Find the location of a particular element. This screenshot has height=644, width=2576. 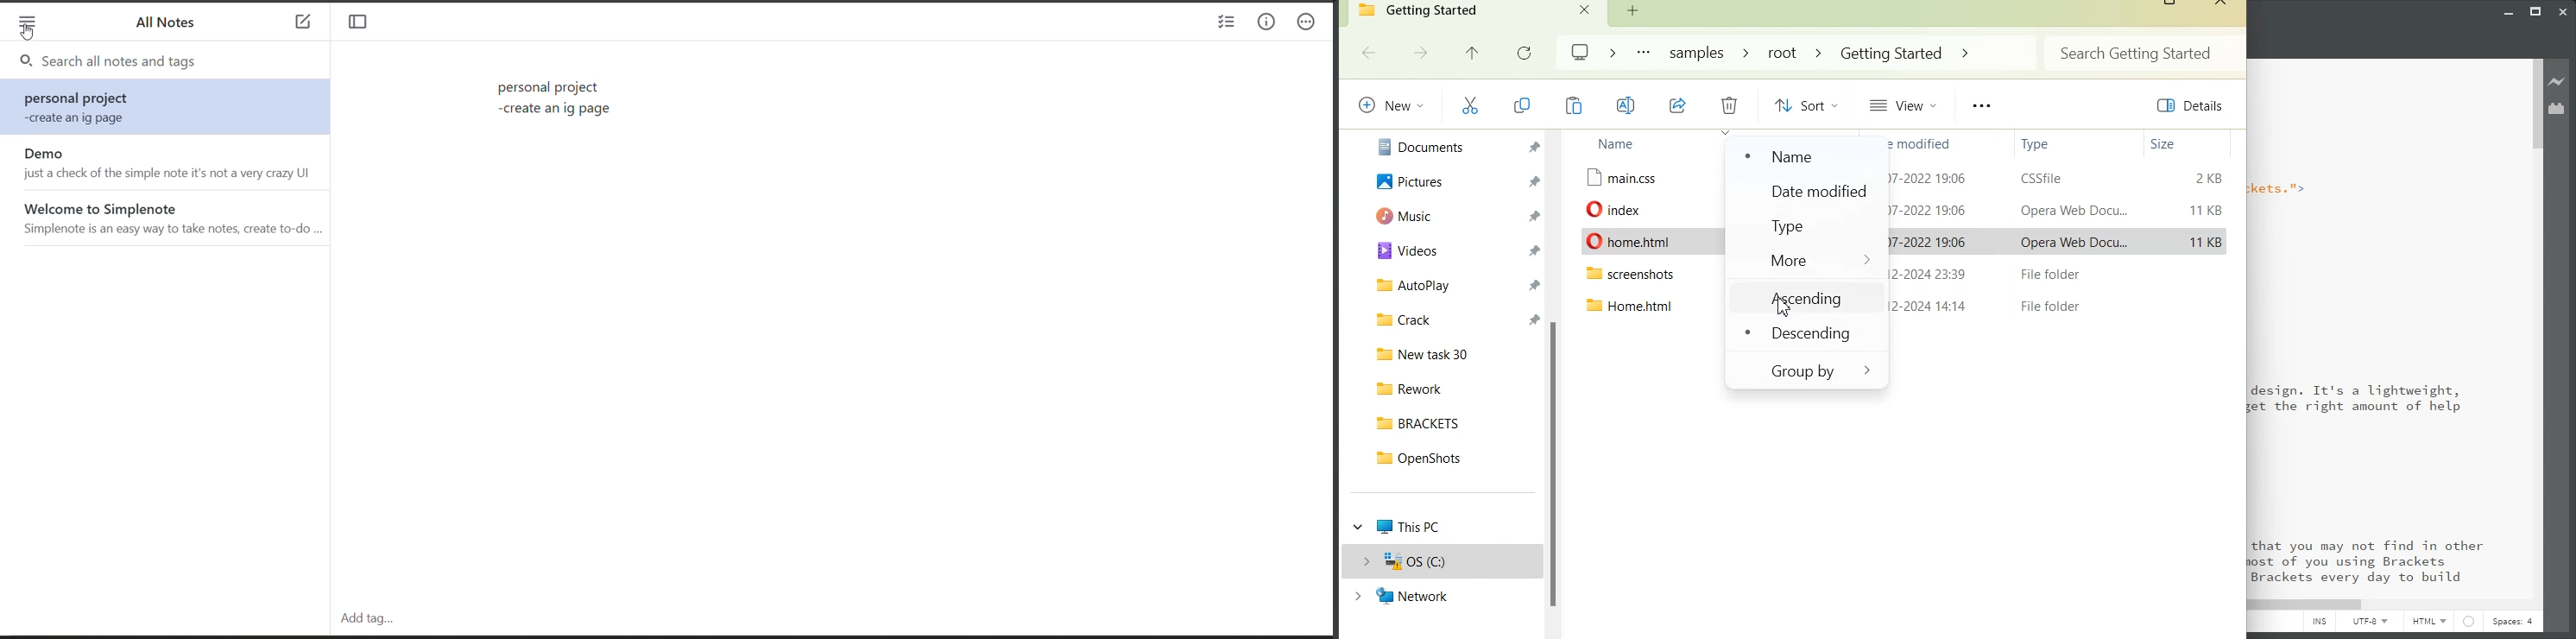

11 KB is located at coordinates (2209, 212).